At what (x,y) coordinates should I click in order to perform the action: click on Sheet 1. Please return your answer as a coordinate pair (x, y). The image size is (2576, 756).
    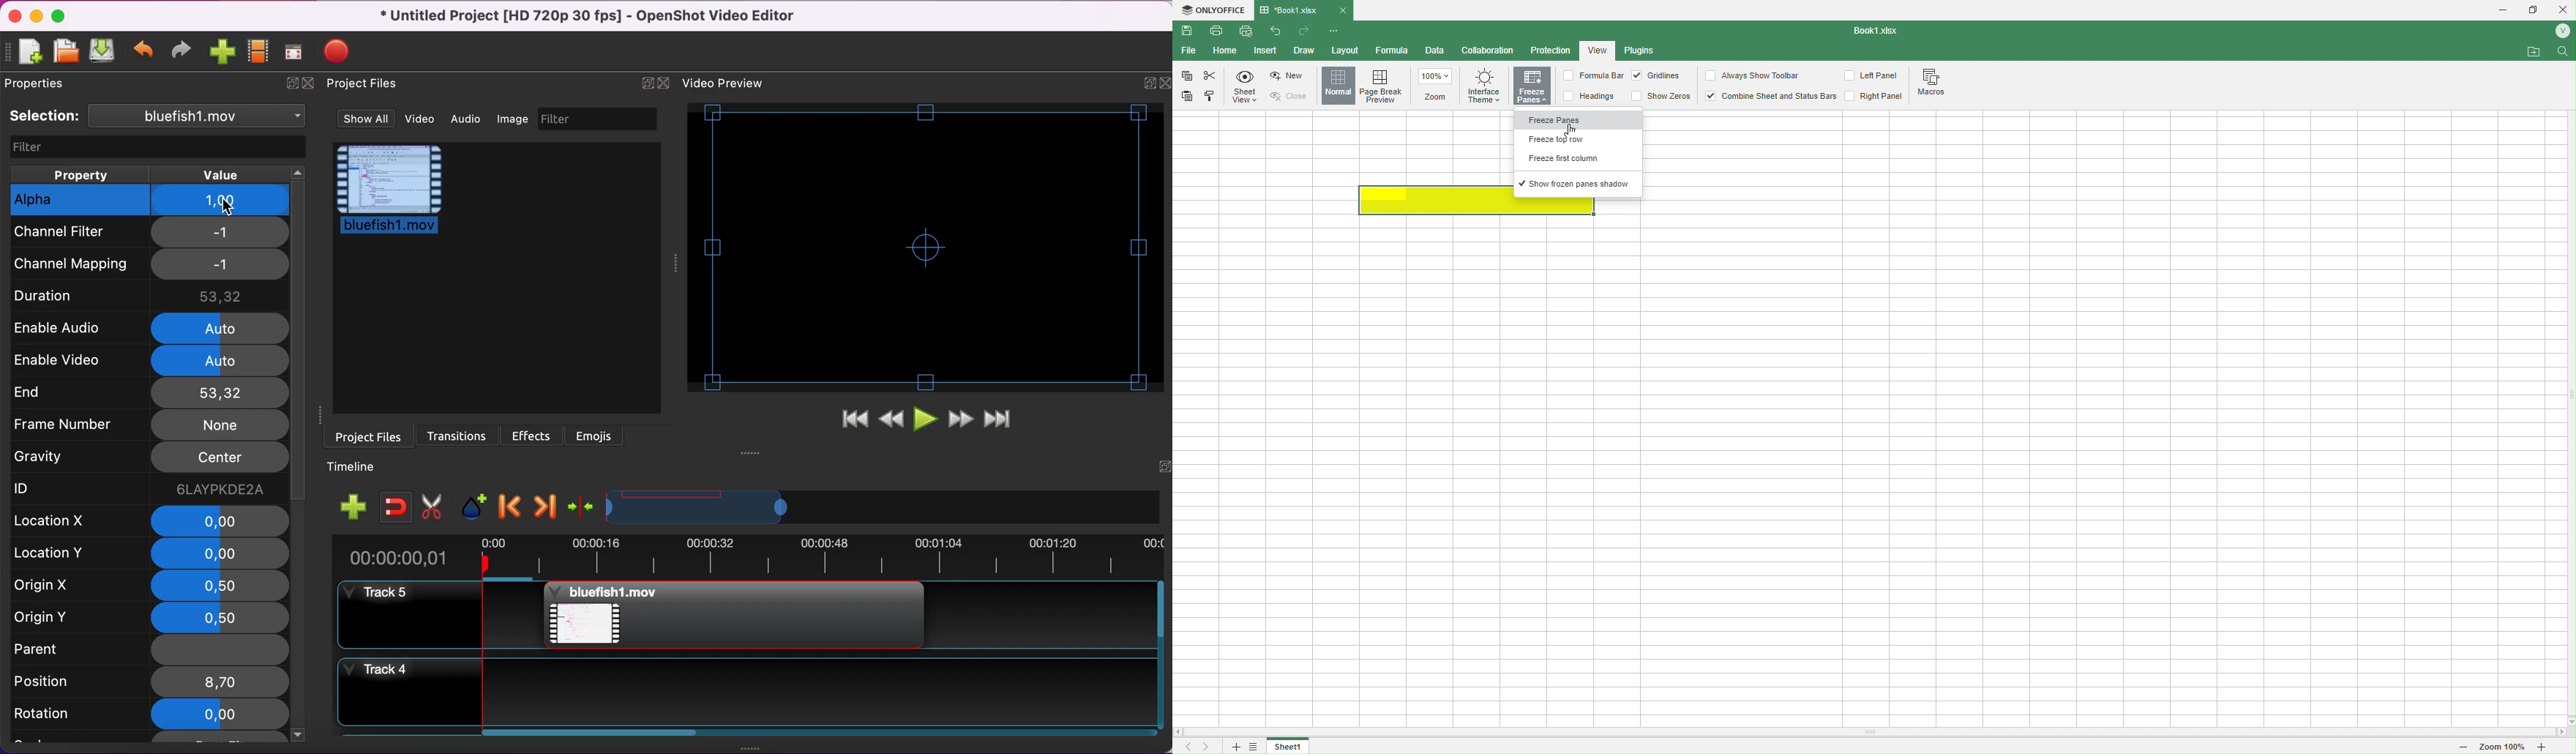
    Looking at the image, I should click on (1289, 747).